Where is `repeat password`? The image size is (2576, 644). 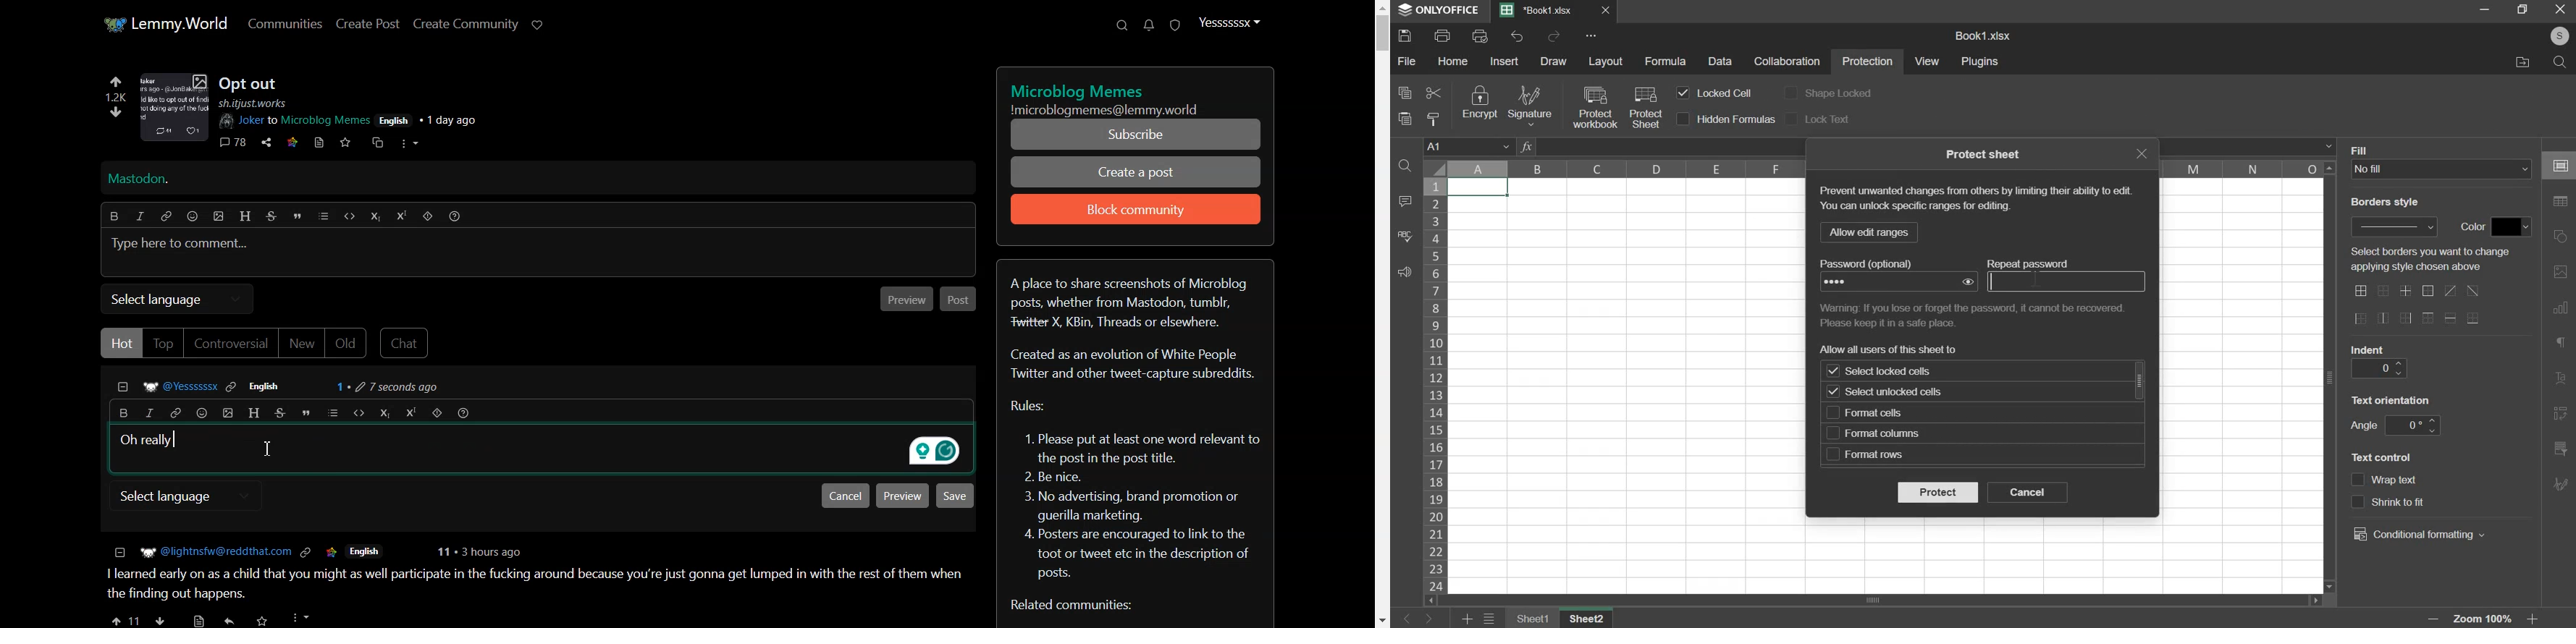 repeat password is located at coordinates (2066, 282).